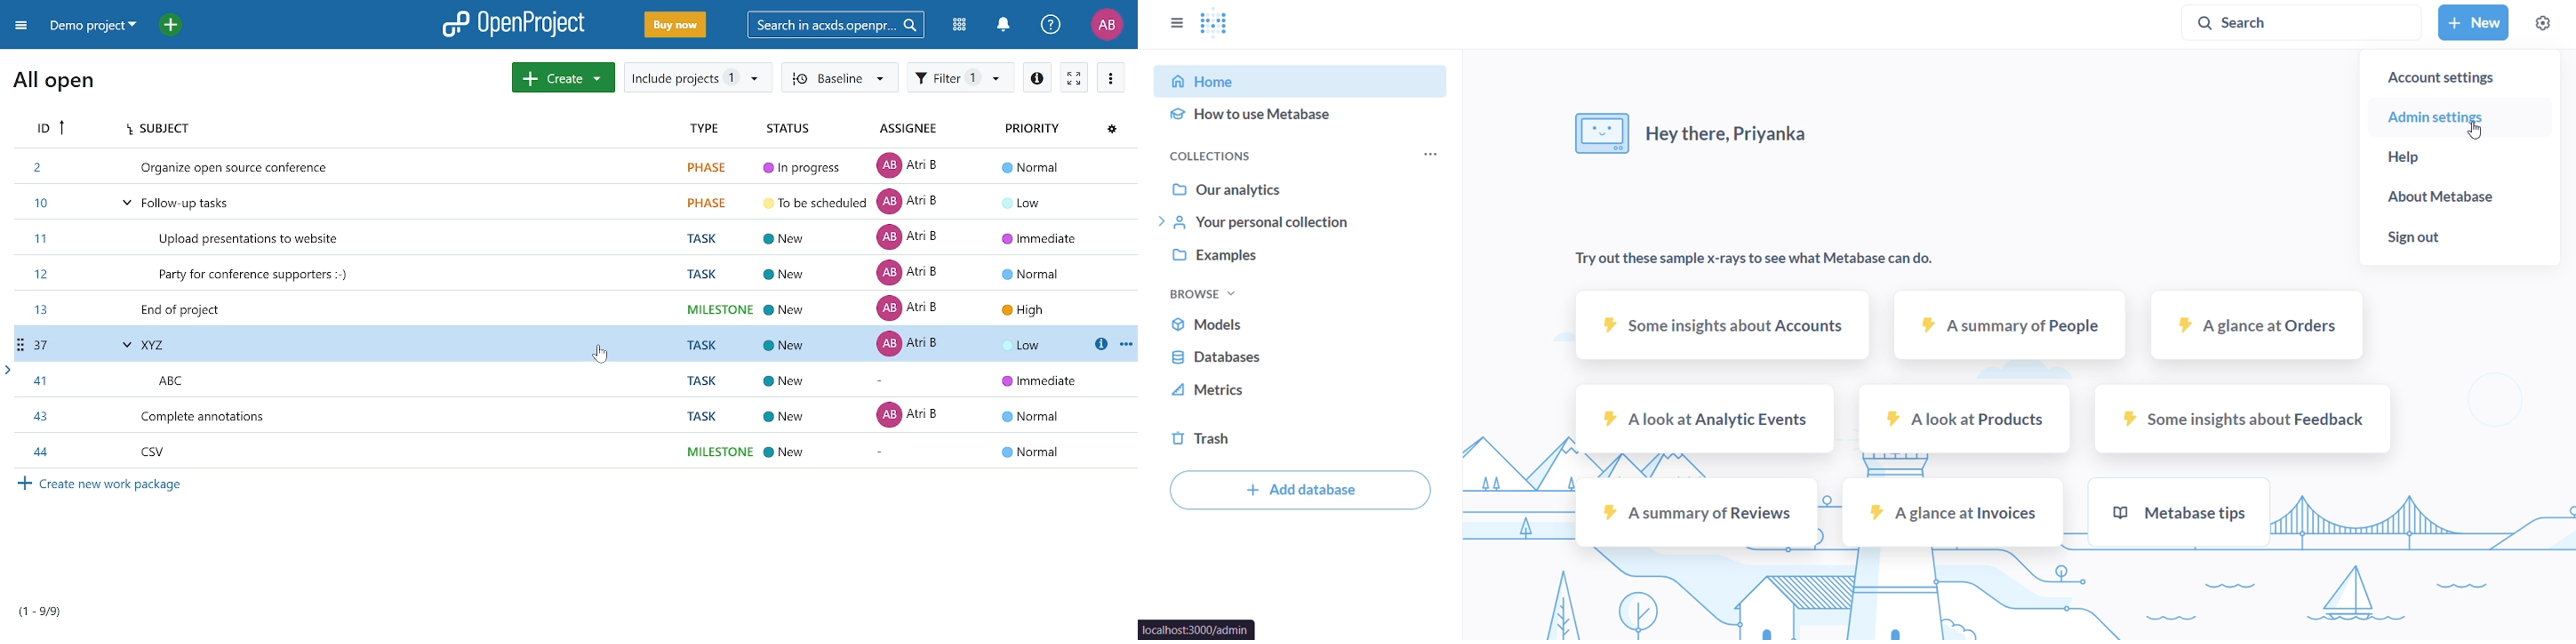 The width and height of the screenshot is (2576, 644). What do you see at coordinates (1303, 115) in the screenshot?
I see `how to use metabase` at bounding box center [1303, 115].